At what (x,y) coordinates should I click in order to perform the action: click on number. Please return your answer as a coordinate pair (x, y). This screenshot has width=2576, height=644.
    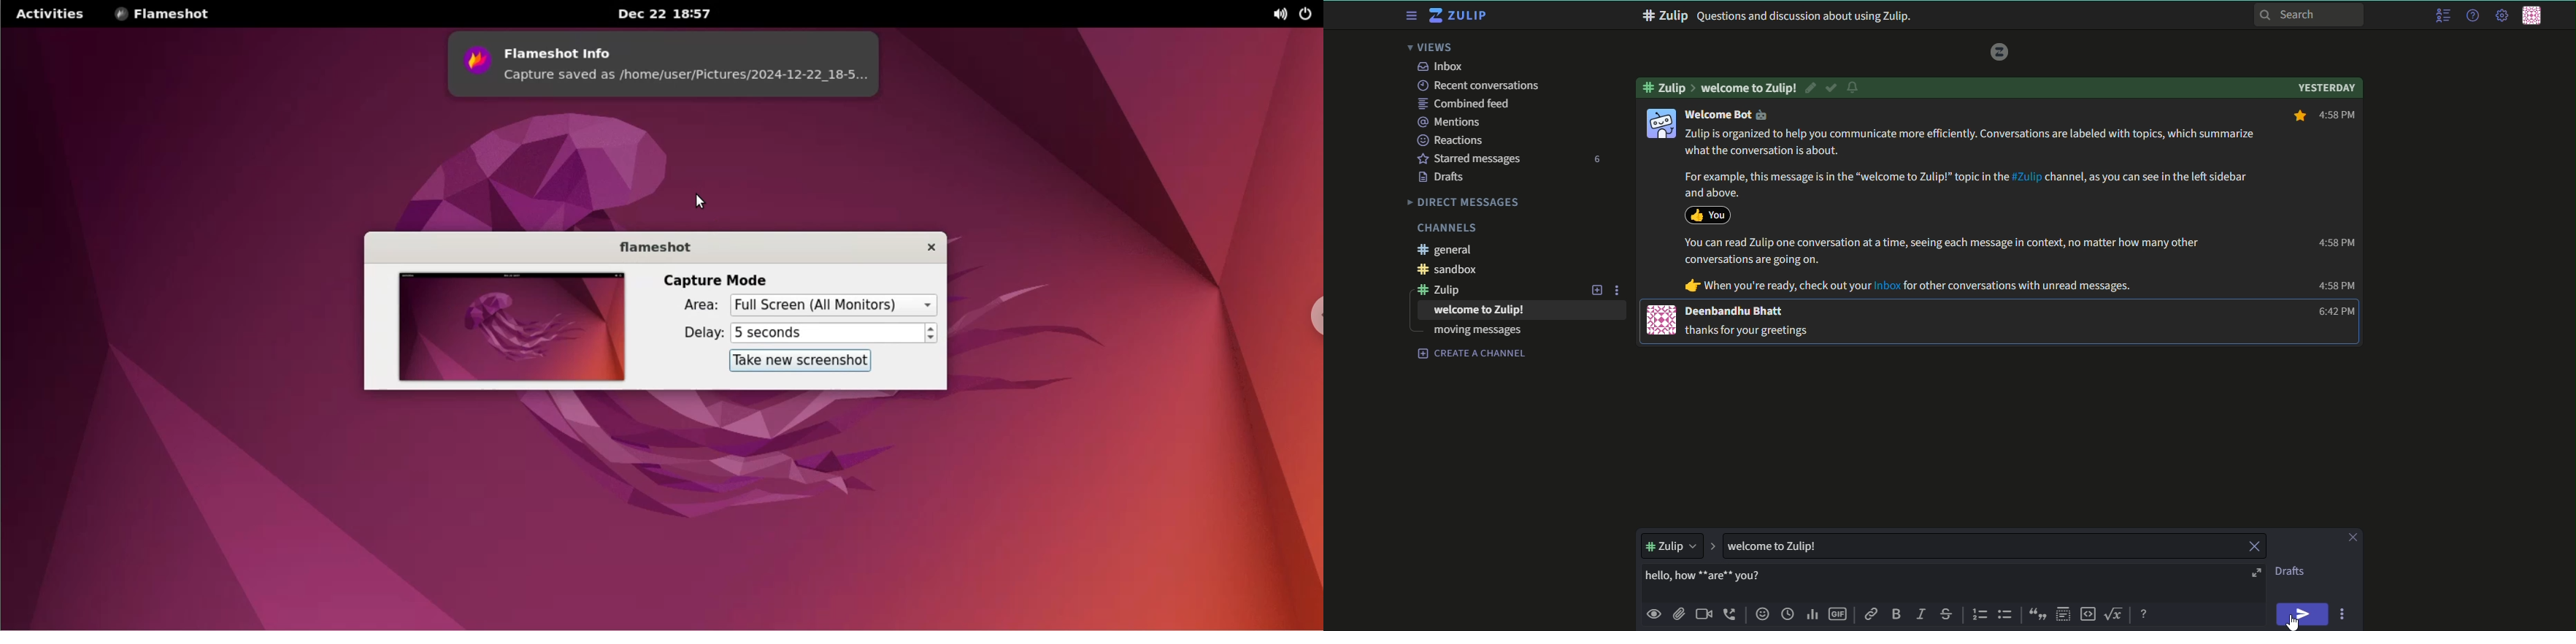
    Looking at the image, I should click on (1596, 159).